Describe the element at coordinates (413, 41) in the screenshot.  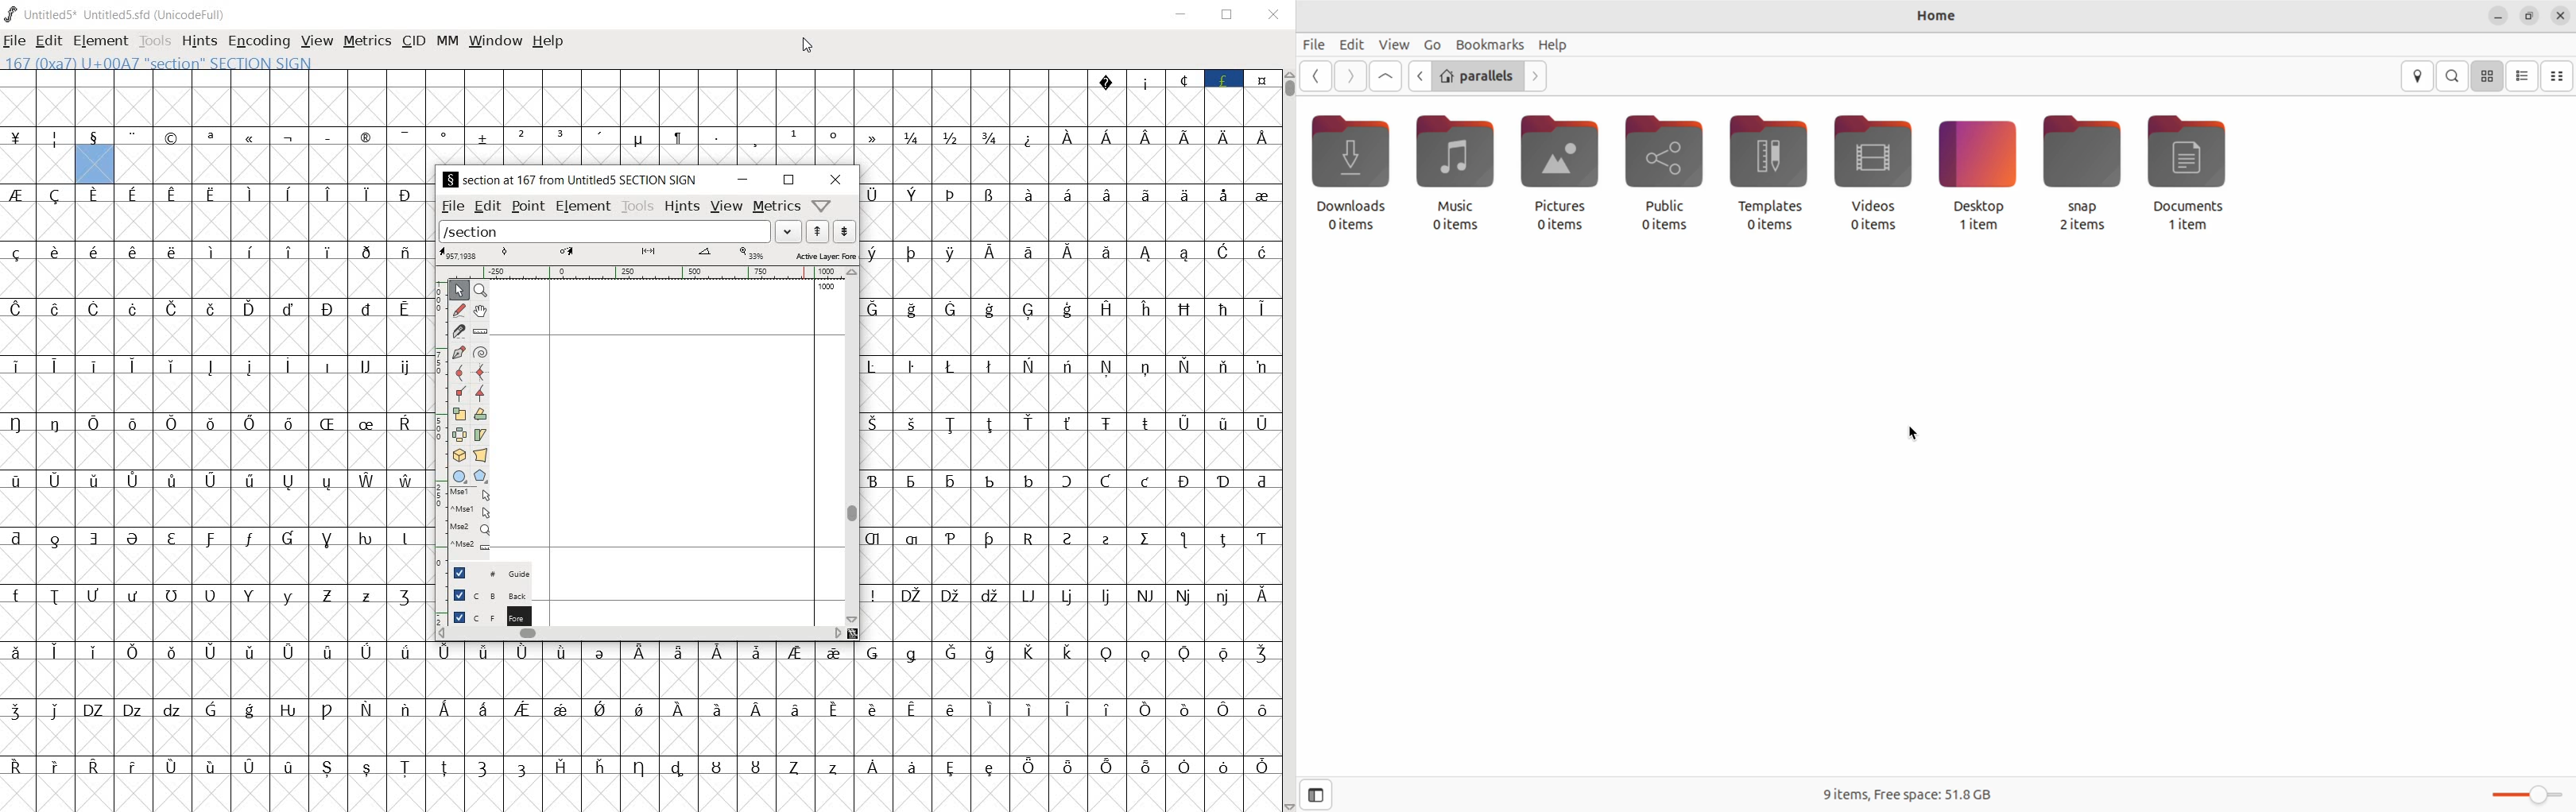
I see `CID` at that location.